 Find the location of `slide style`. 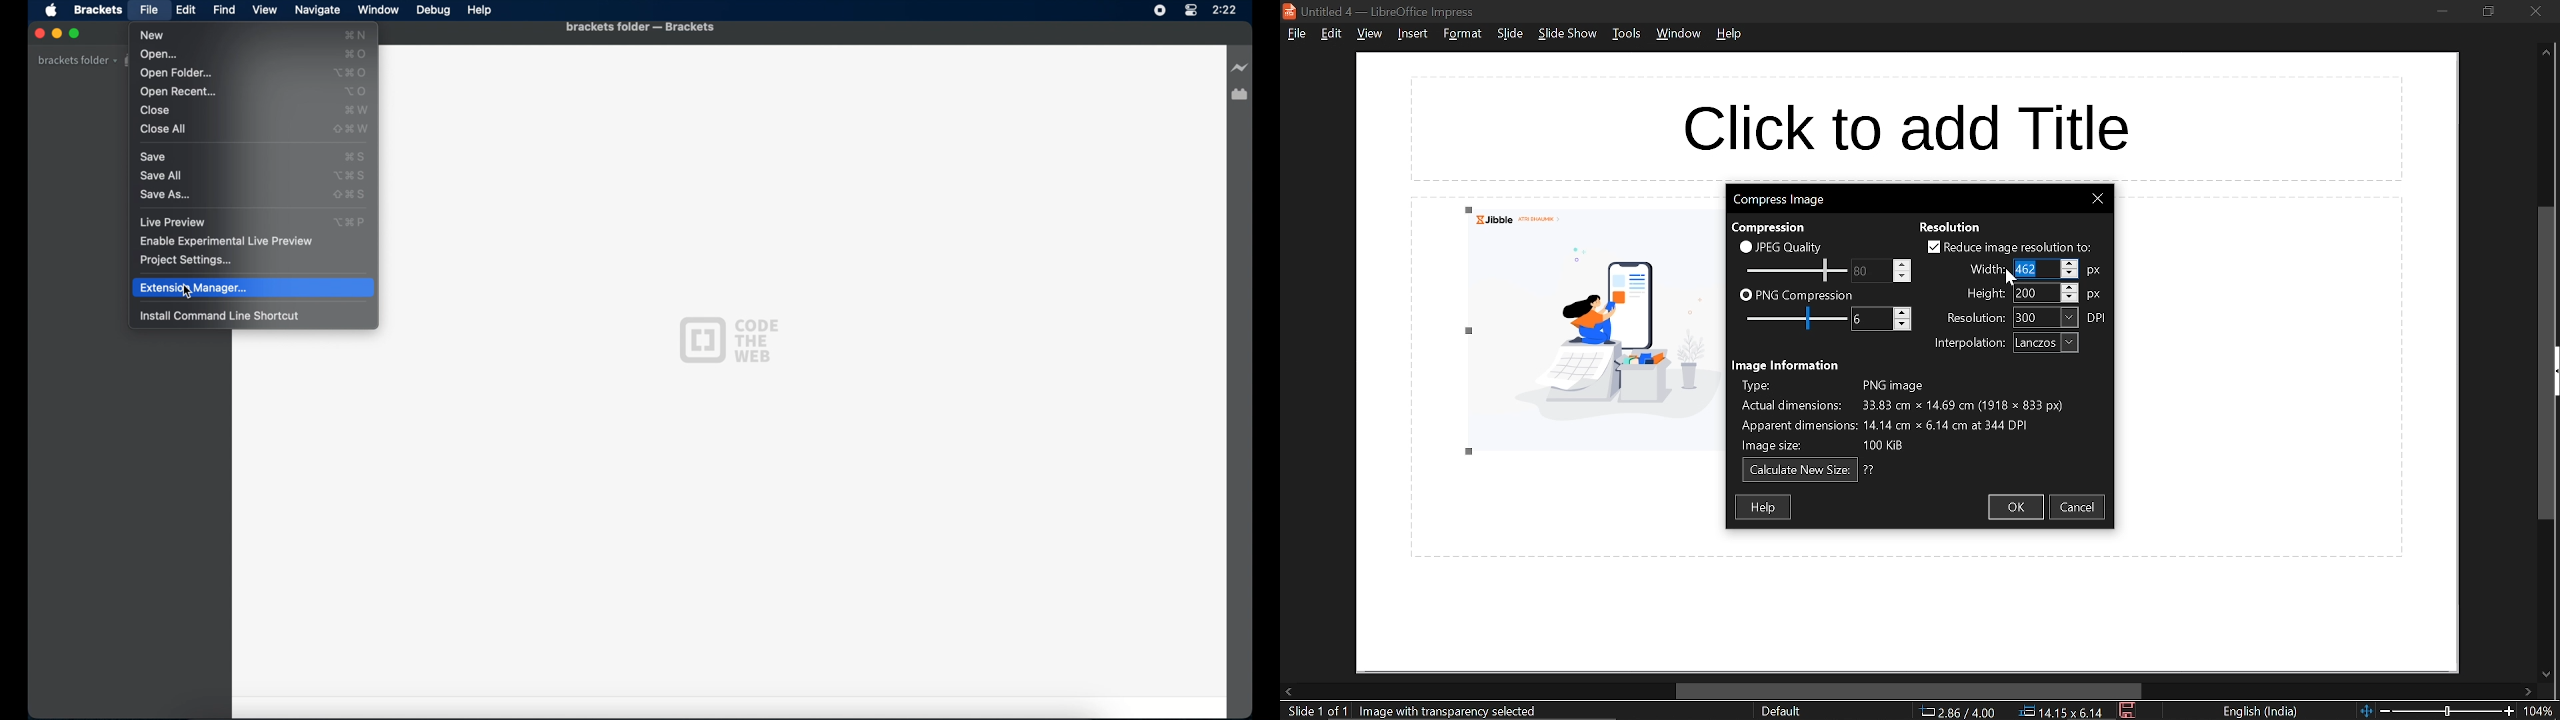

slide style is located at coordinates (1781, 711).